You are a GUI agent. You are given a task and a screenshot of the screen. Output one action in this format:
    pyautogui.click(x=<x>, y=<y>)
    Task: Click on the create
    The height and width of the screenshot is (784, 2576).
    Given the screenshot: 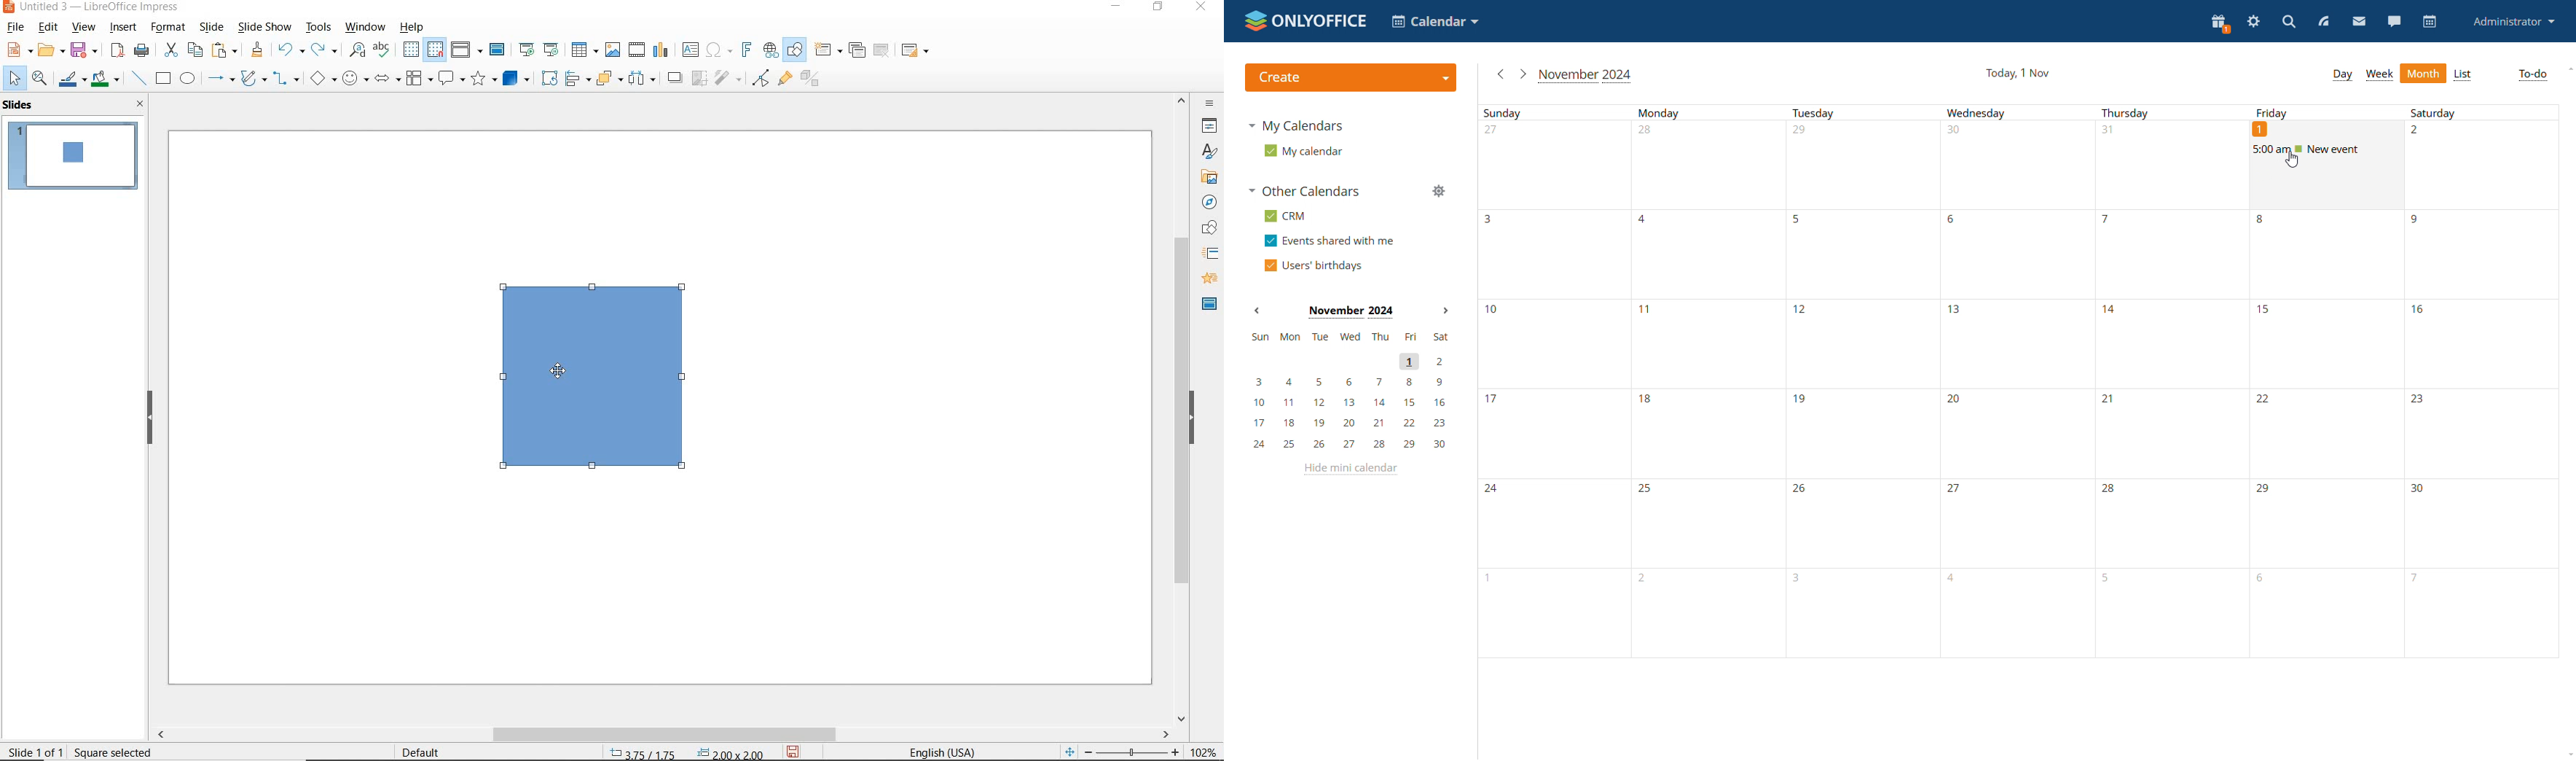 What is the action you would take?
    pyautogui.click(x=1351, y=77)
    